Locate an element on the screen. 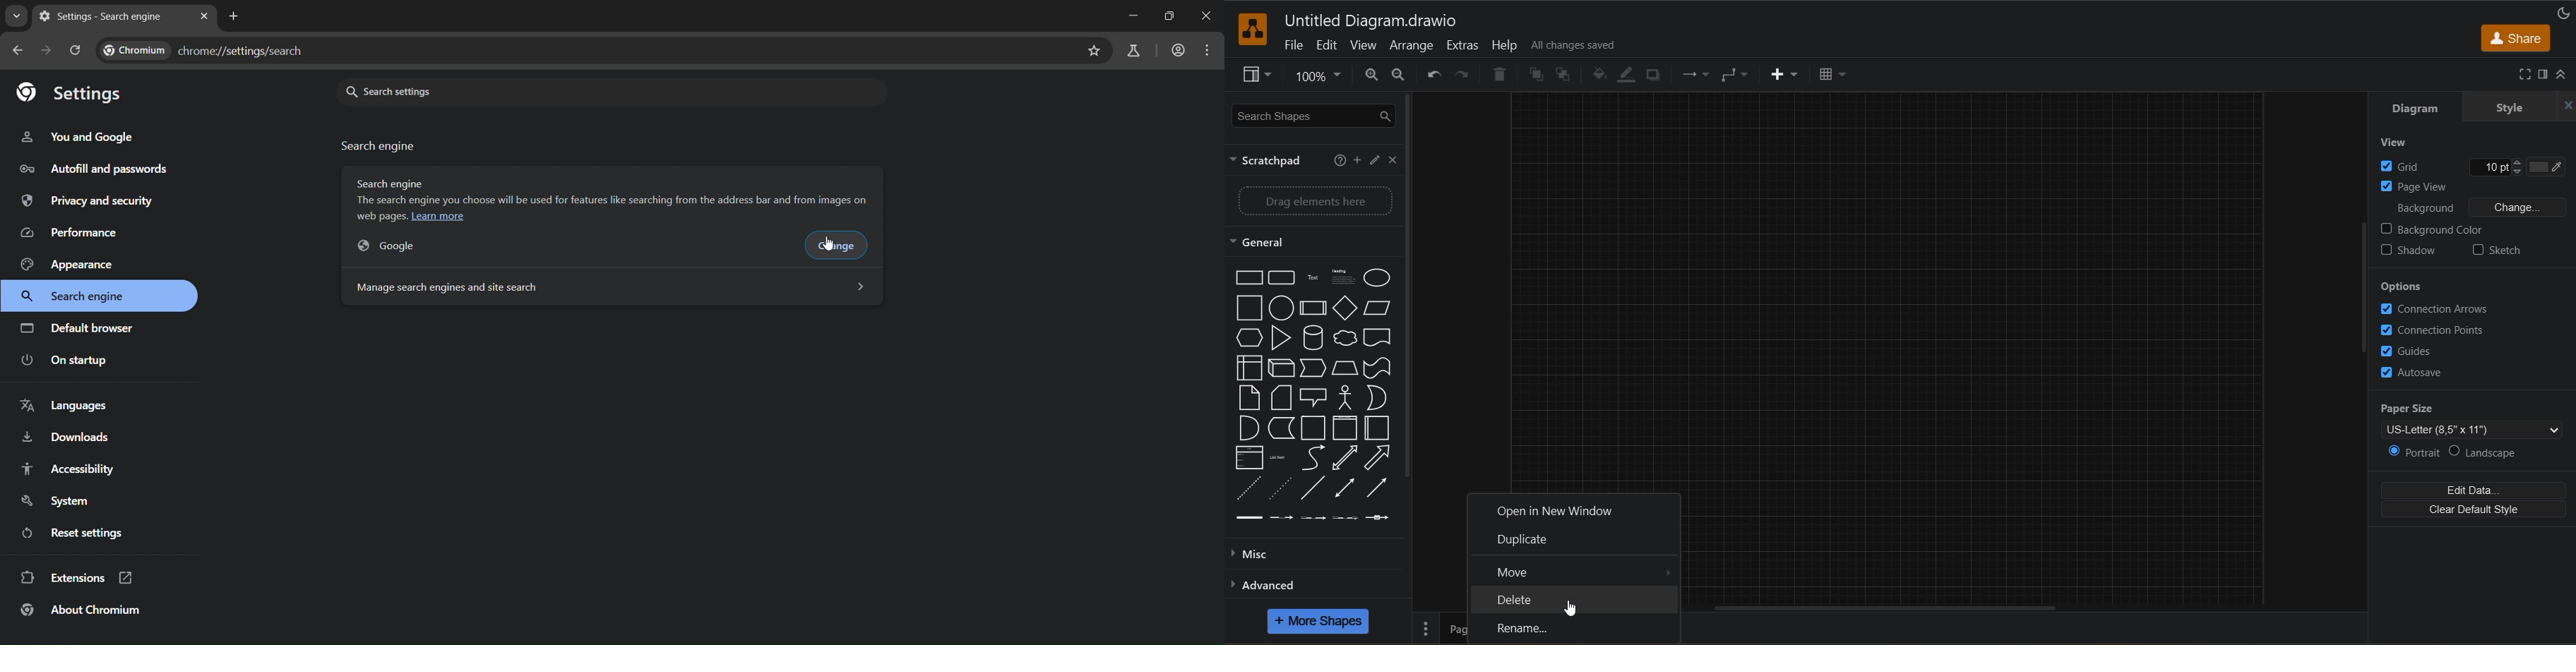 This screenshot has width=2576, height=672. style is located at coordinates (2506, 107).